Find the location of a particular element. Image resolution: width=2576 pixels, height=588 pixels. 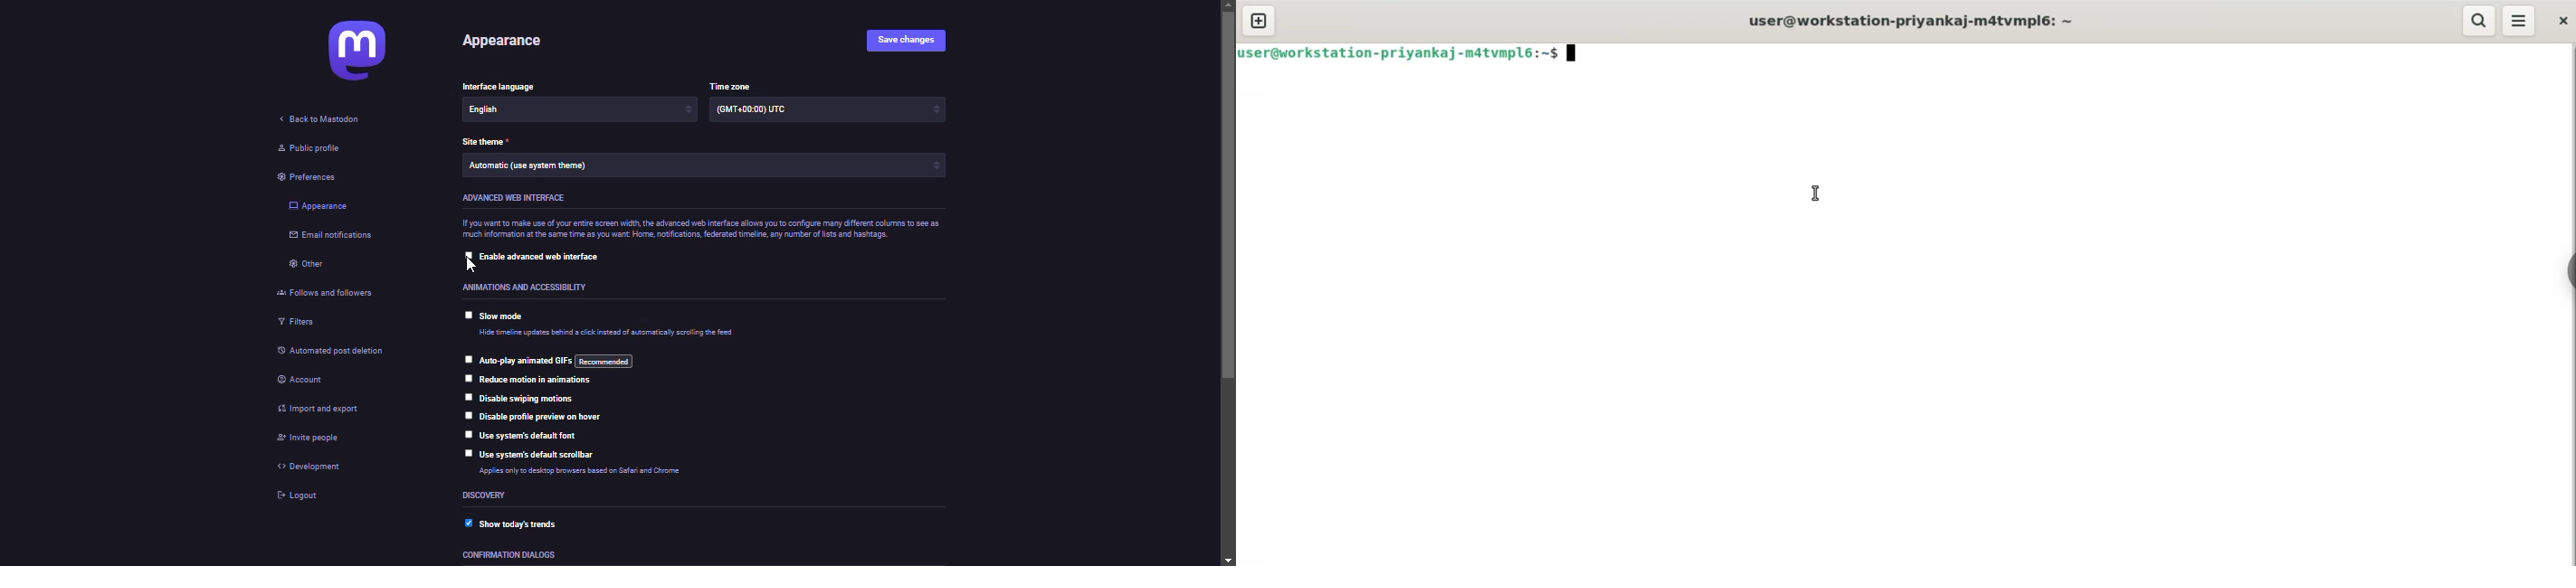

new tab is located at coordinates (1256, 20).